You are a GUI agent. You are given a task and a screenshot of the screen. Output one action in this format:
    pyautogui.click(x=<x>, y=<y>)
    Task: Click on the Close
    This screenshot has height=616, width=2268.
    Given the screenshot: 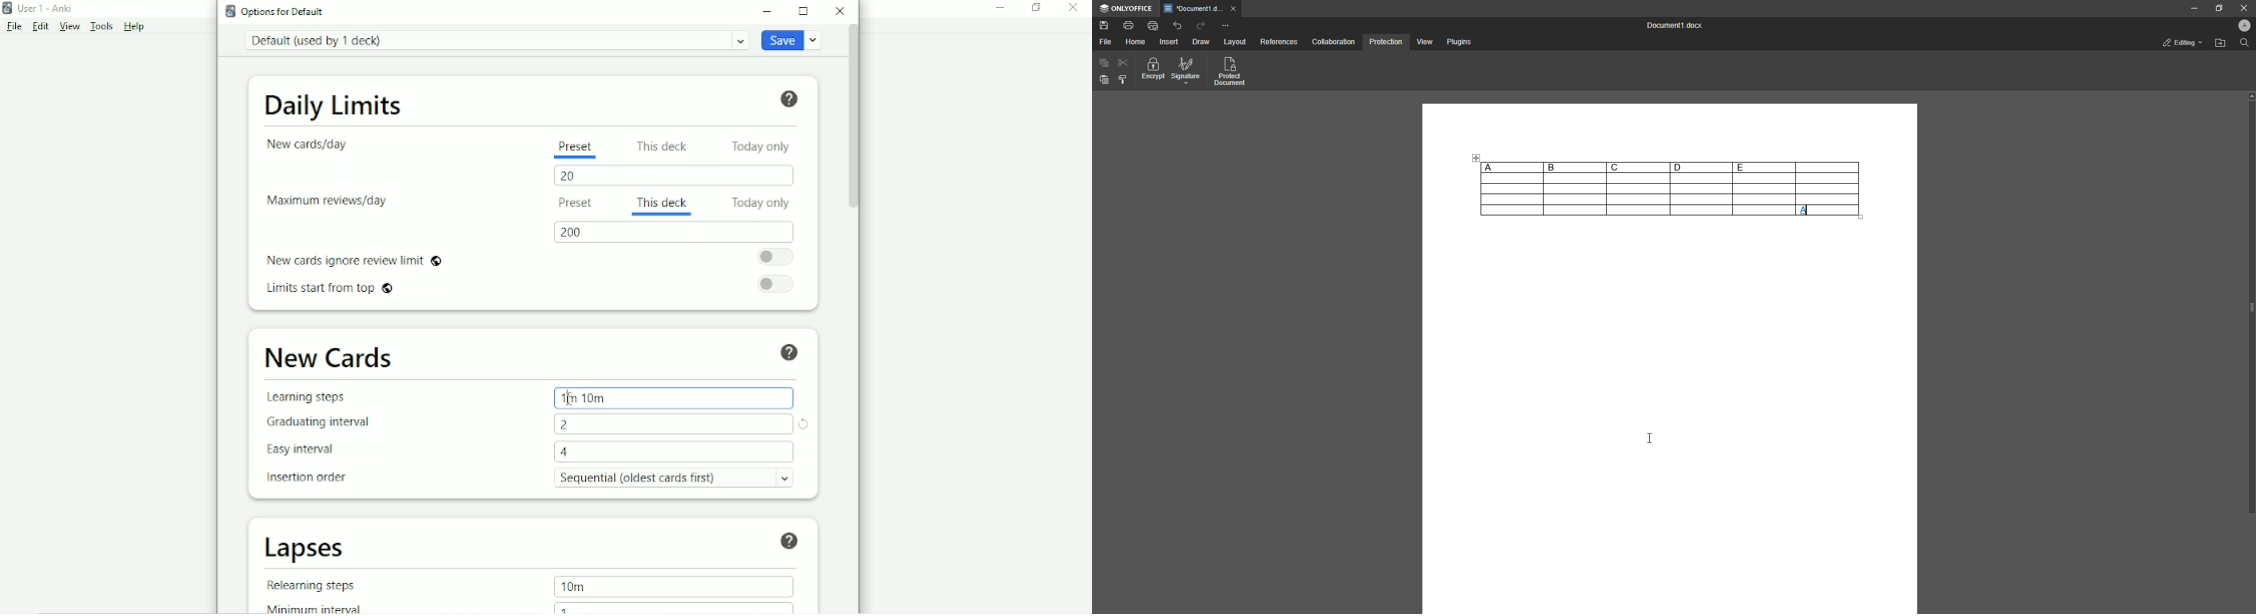 What is the action you would take?
    pyautogui.click(x=1076, y=8)
    